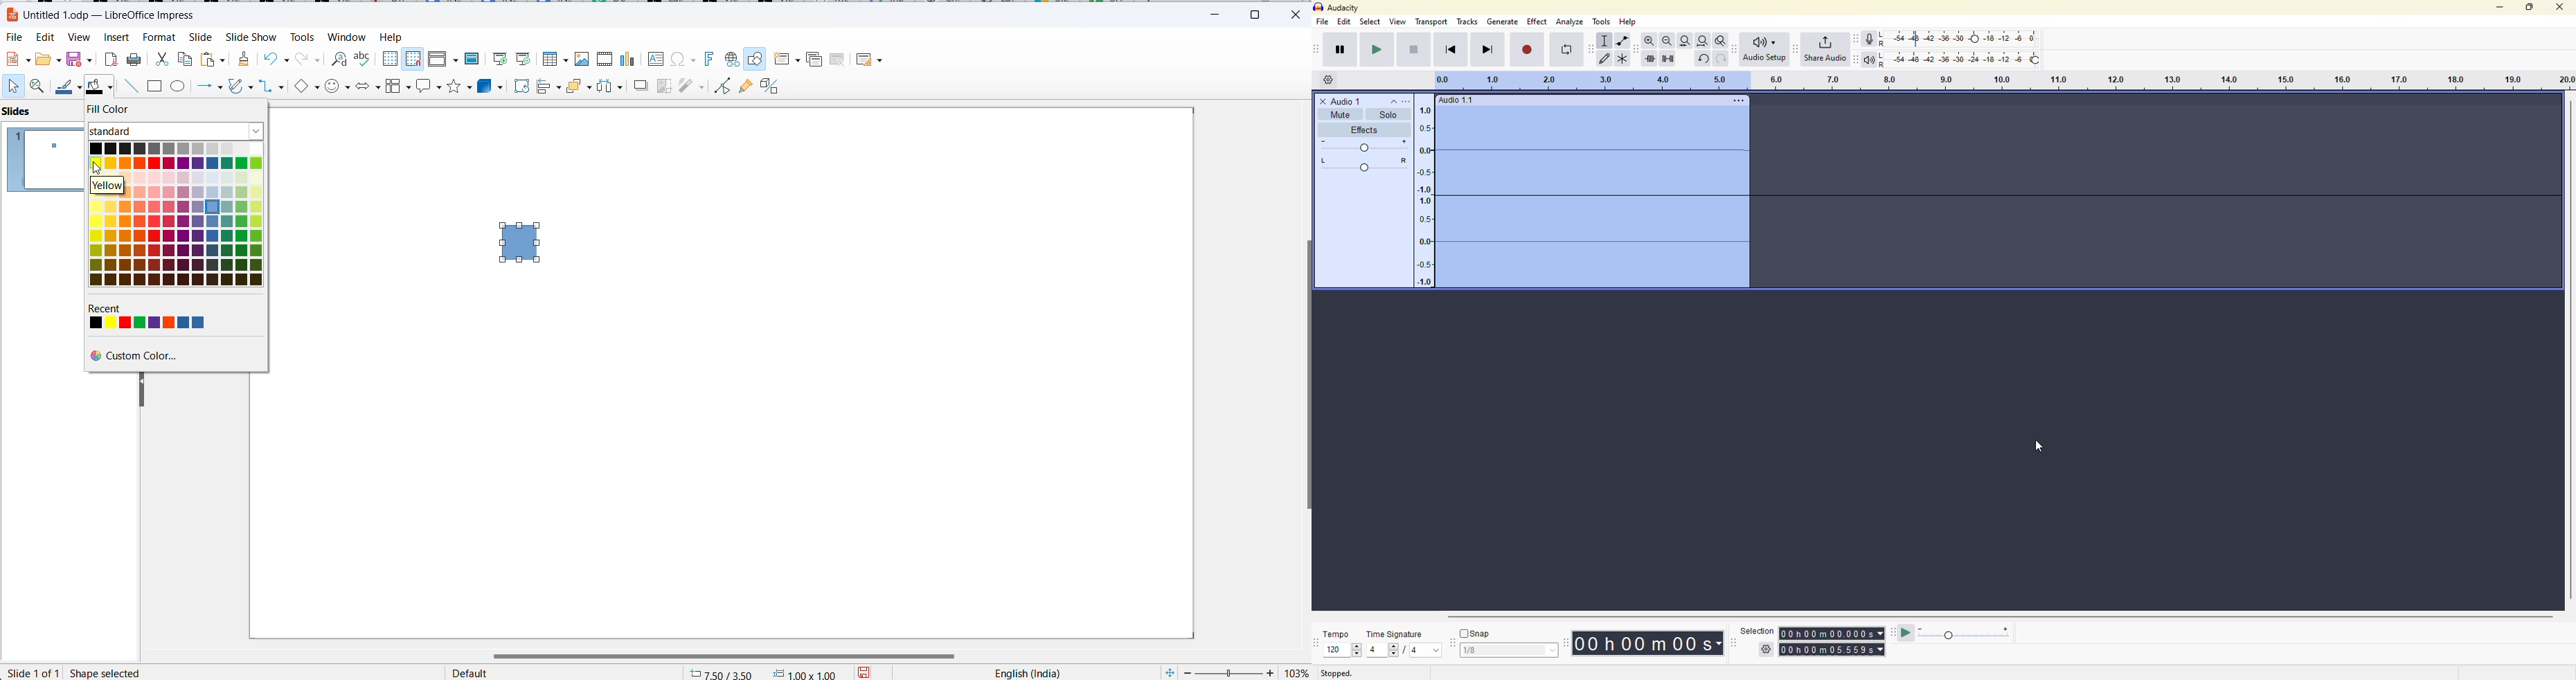 The width and height of the screenshot is (2576, 700). What do you see at coordinates (1320, 49) in the screenshot?
I see `transport toolbar` at bounding box center [1320, 49].